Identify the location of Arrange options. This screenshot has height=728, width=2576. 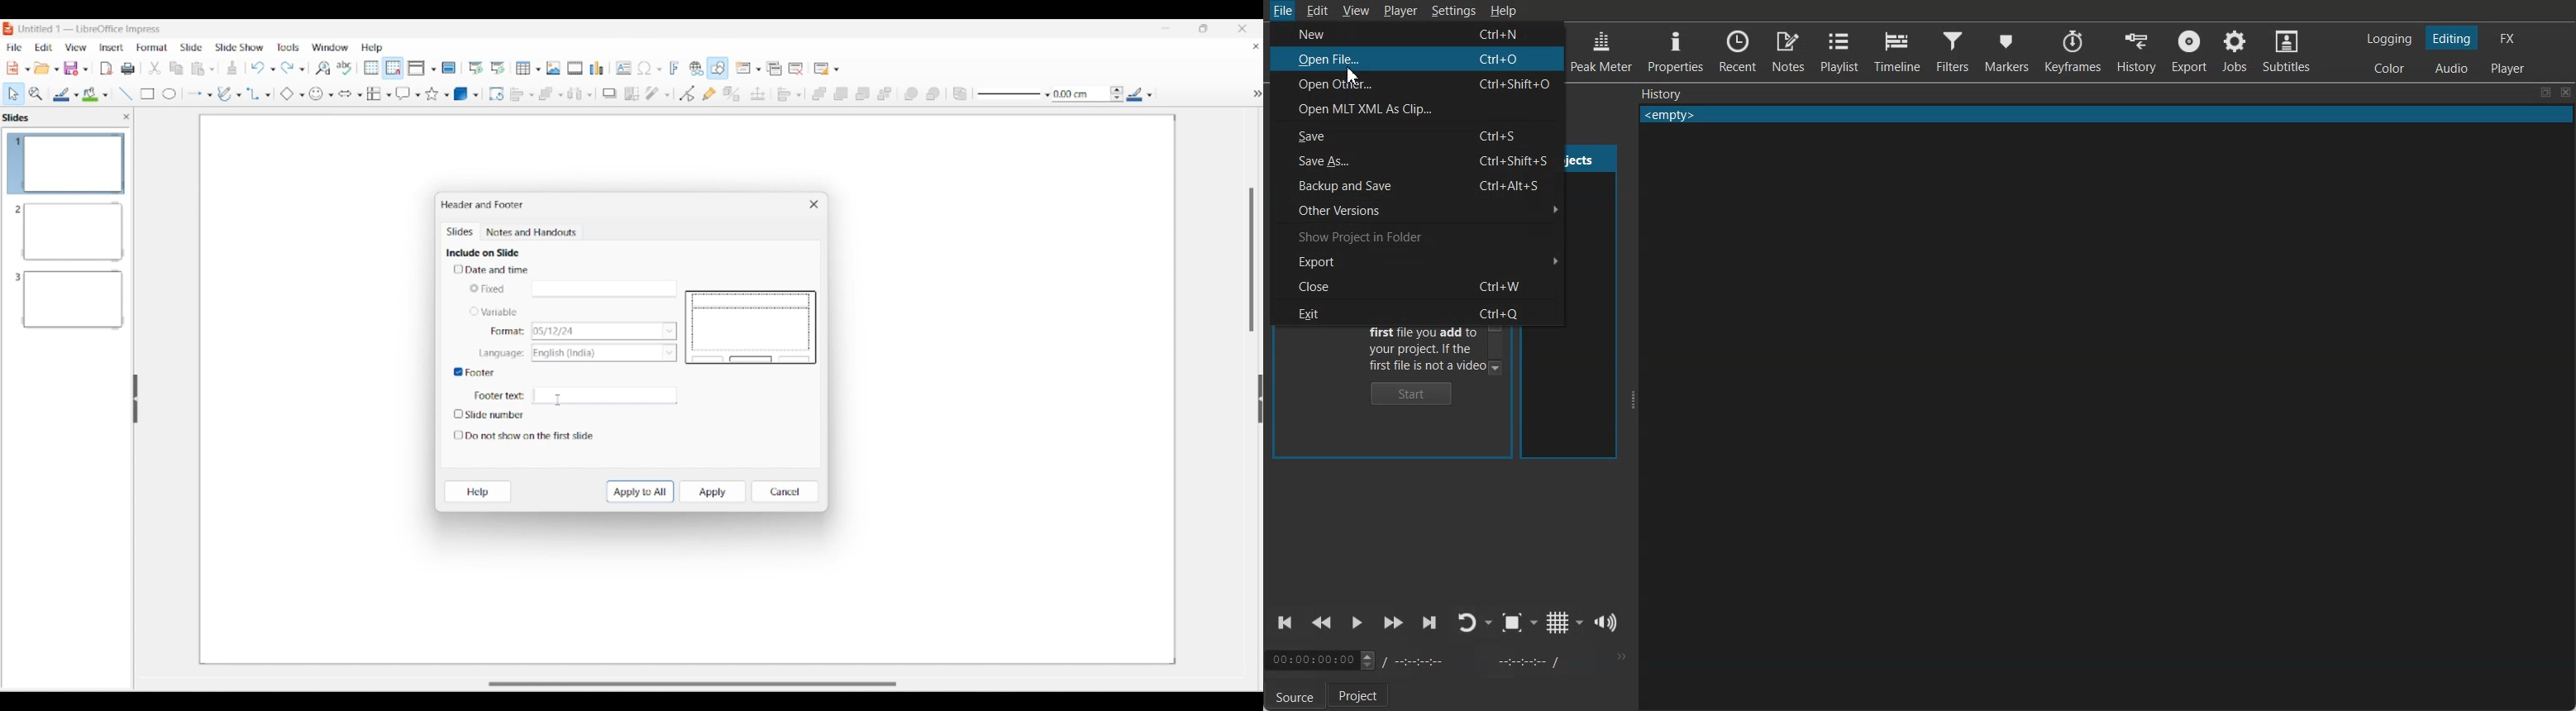
(550, 94).